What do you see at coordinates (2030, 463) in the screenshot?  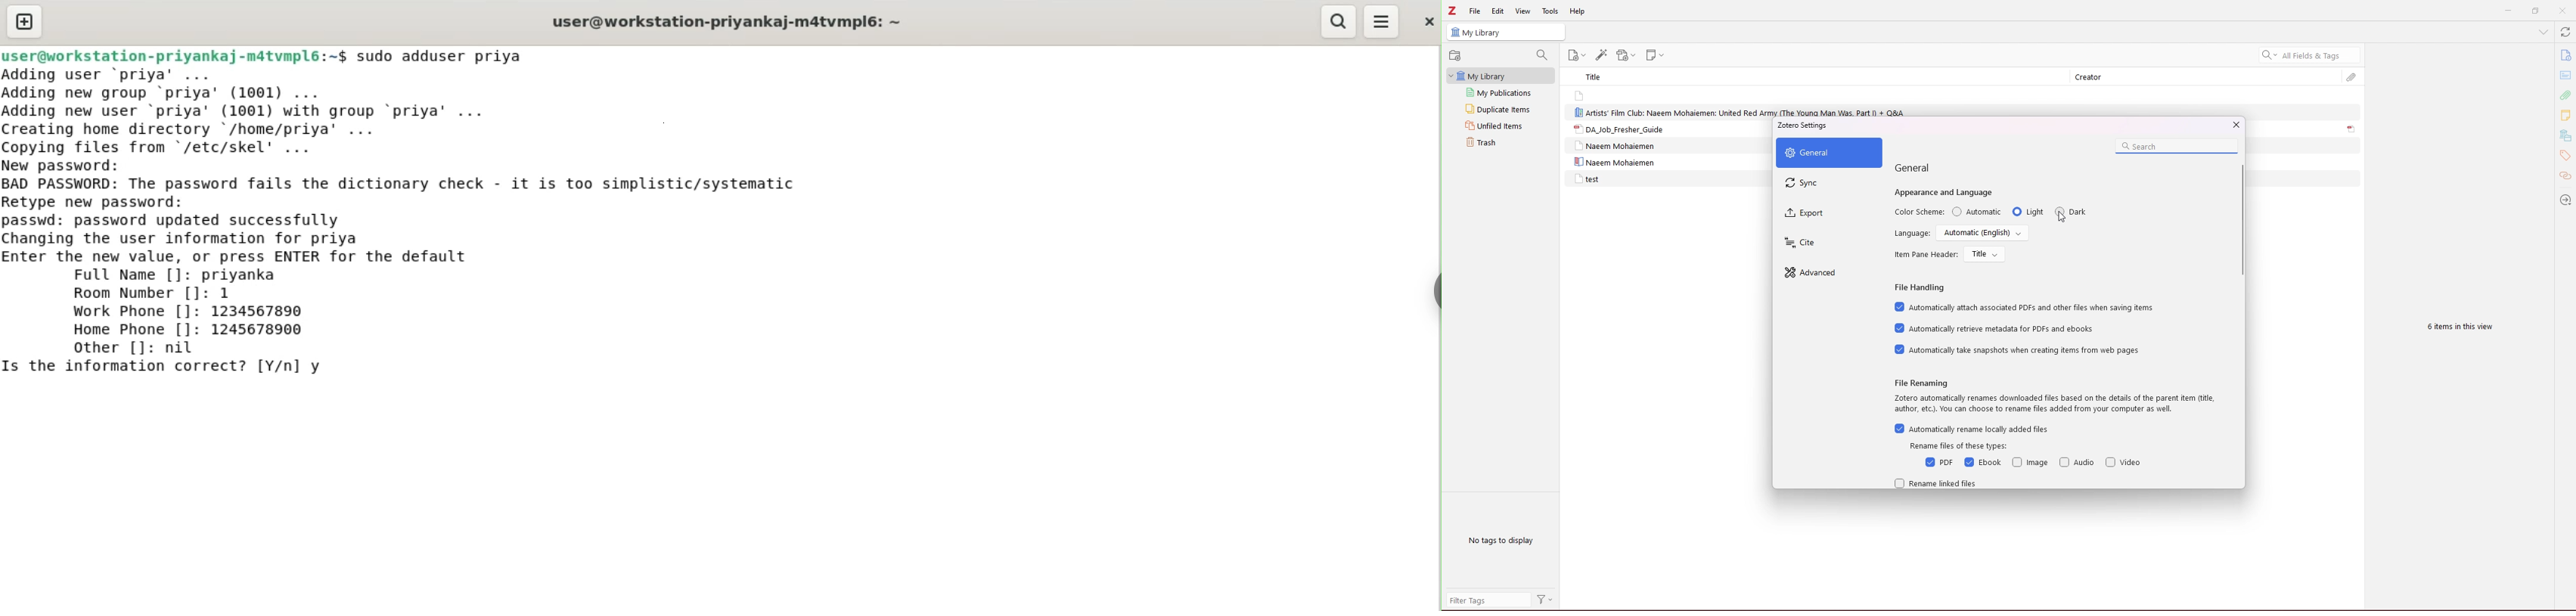 I see `image` at bounding box center [2030, 463].